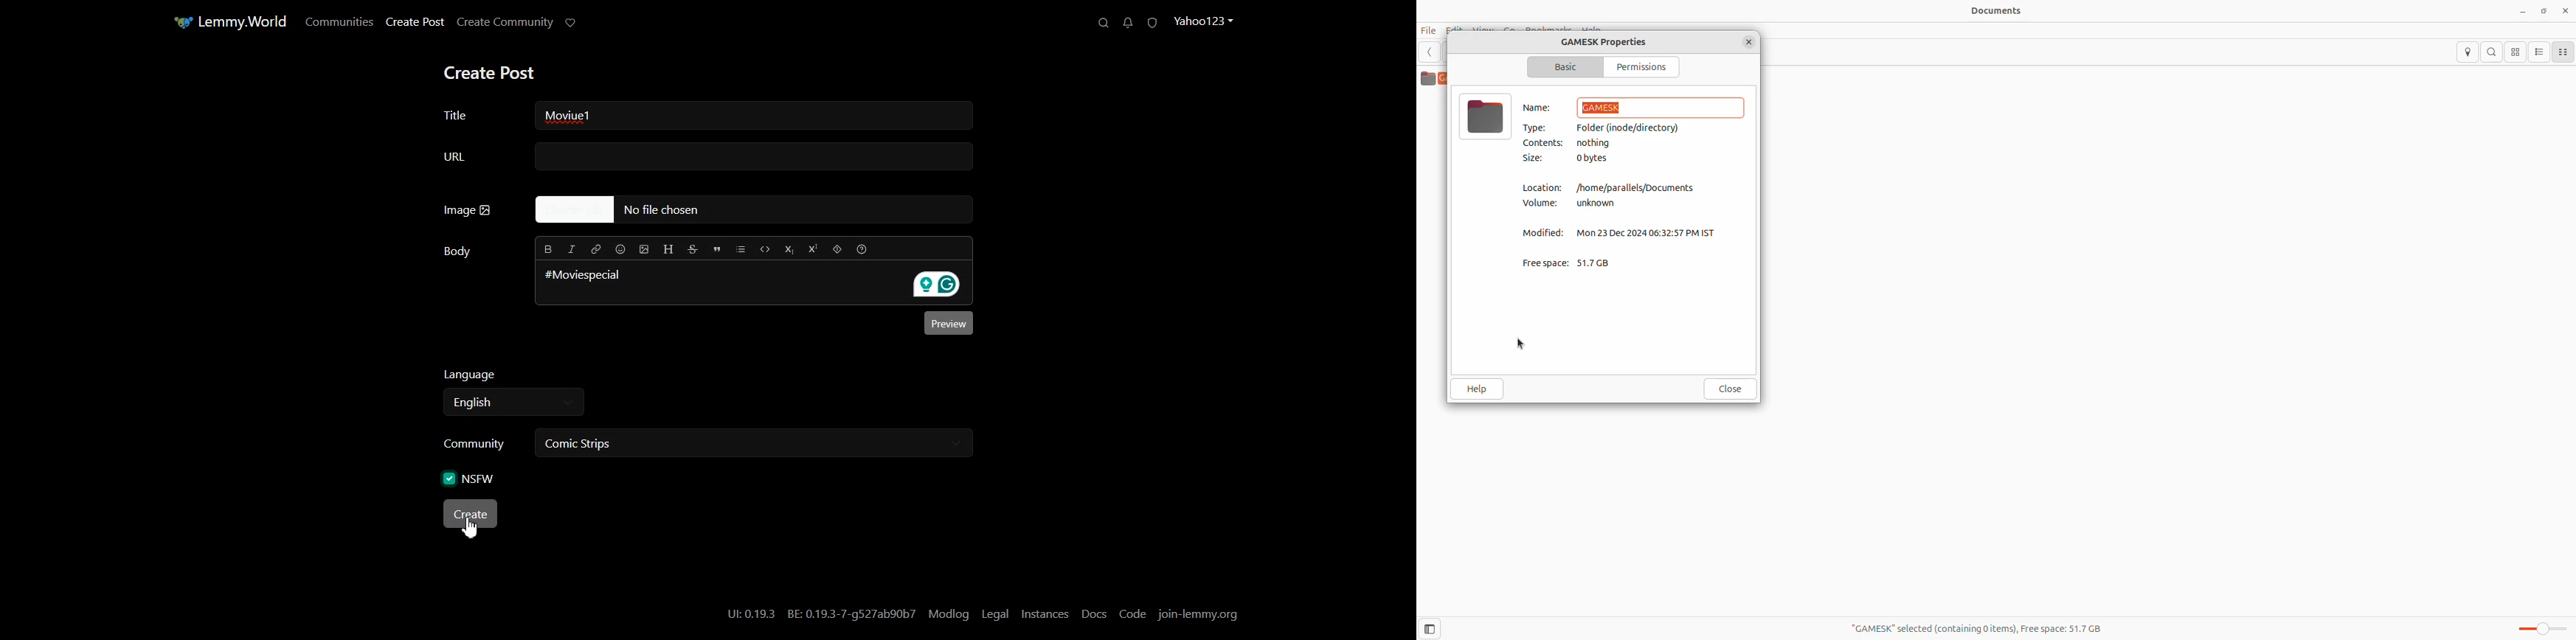 Image resolution: width=2576 pixels, height=644 pixels. I want to click on Documents, so click(1992, 9).